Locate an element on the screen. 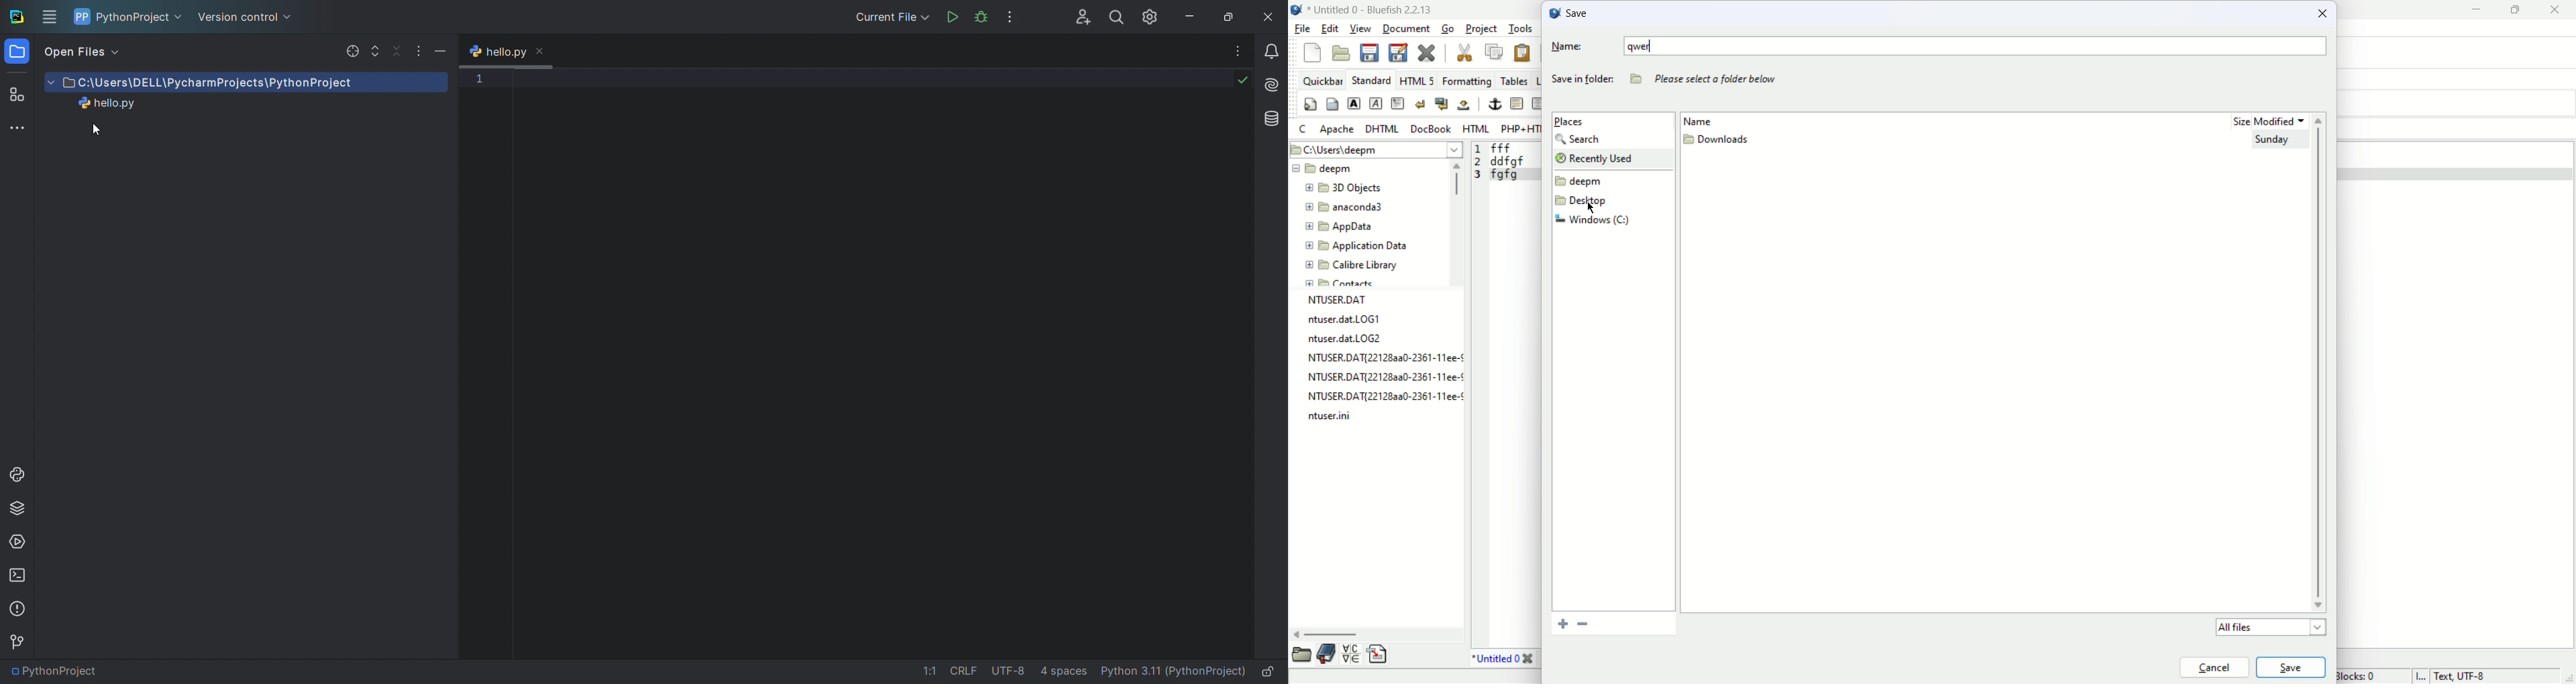 This screenshot has height=700, width=2576. open is located at coordinates (1343, 52).